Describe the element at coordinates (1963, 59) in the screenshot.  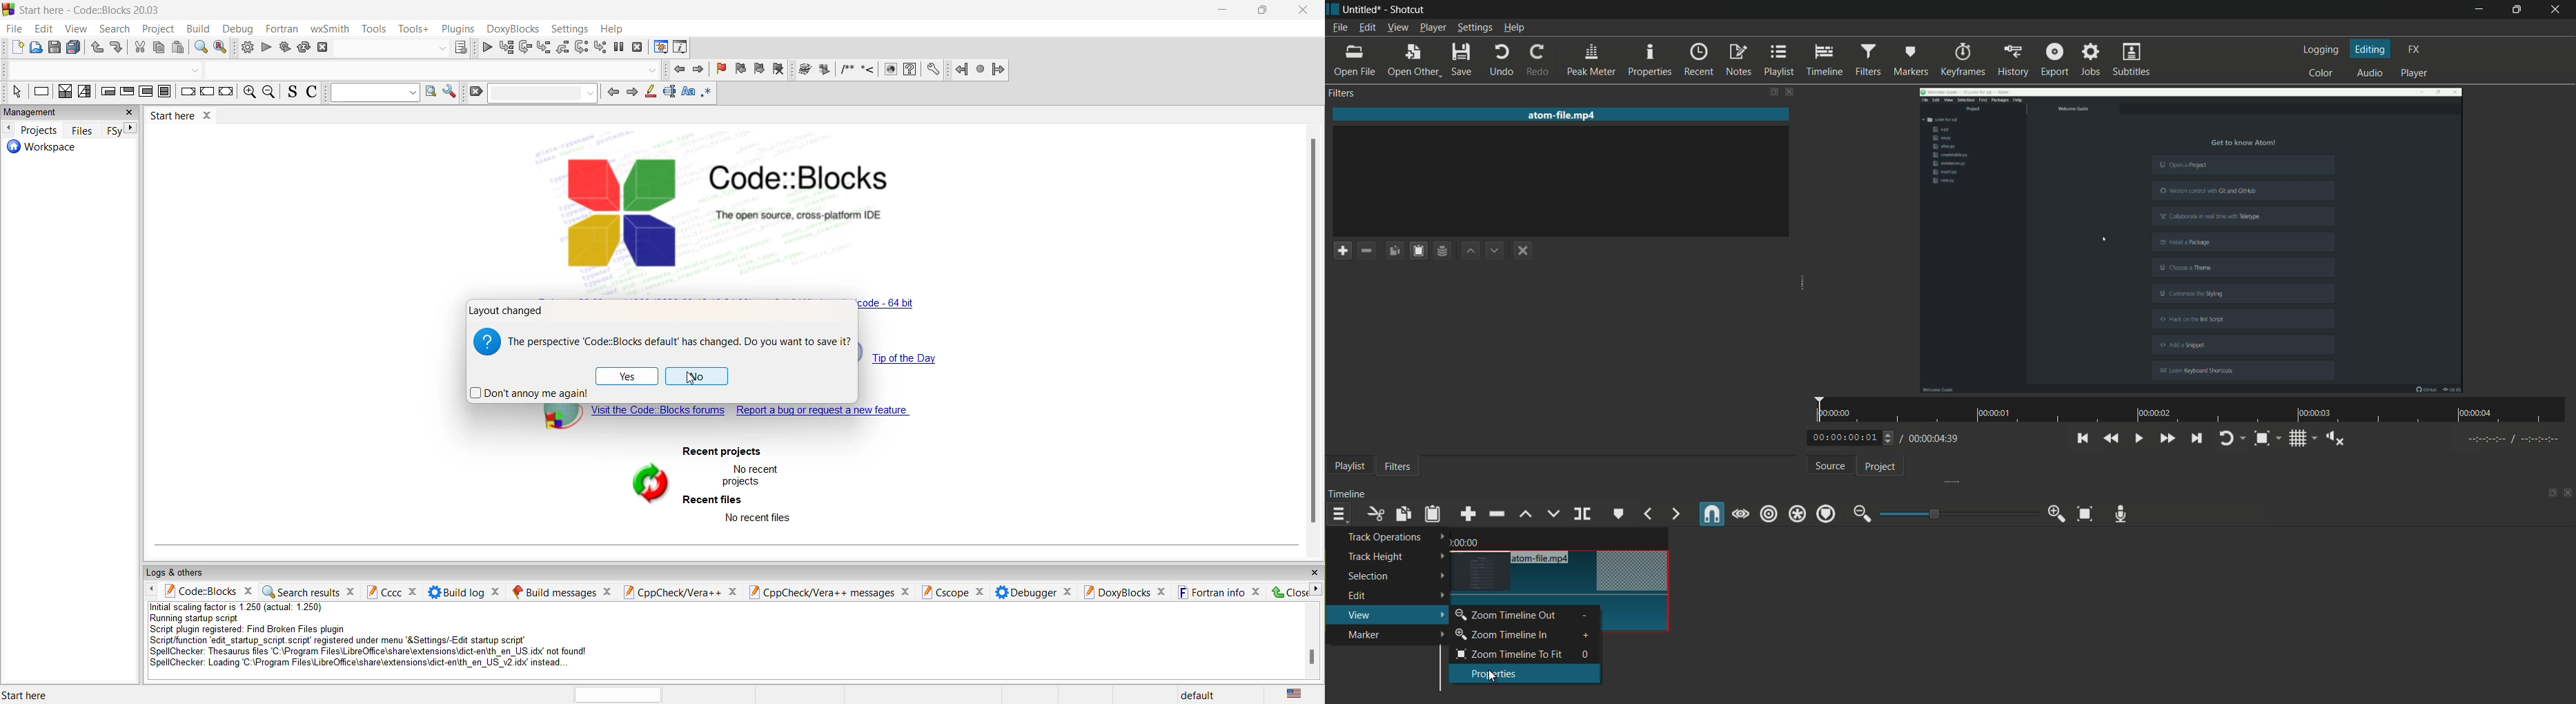
I see `keyframes` at that location.